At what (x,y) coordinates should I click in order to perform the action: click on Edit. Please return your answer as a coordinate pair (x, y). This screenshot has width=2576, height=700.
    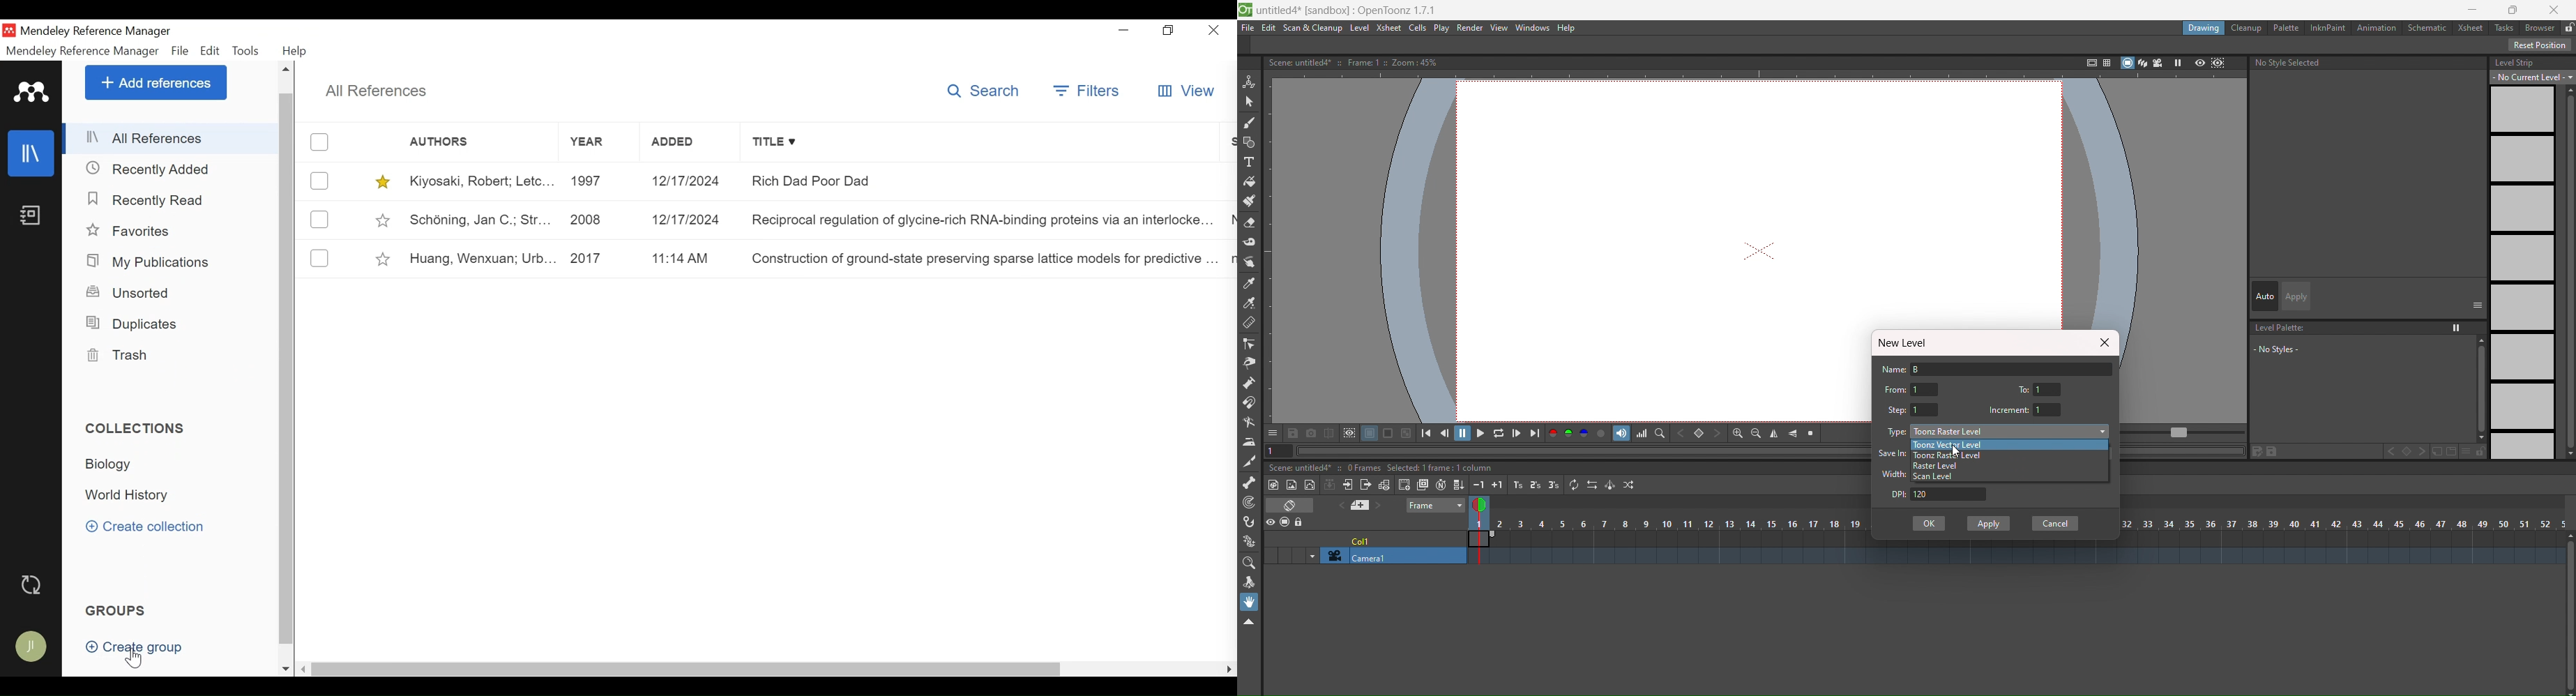
    Looking at the image, I should click on (209, 51).